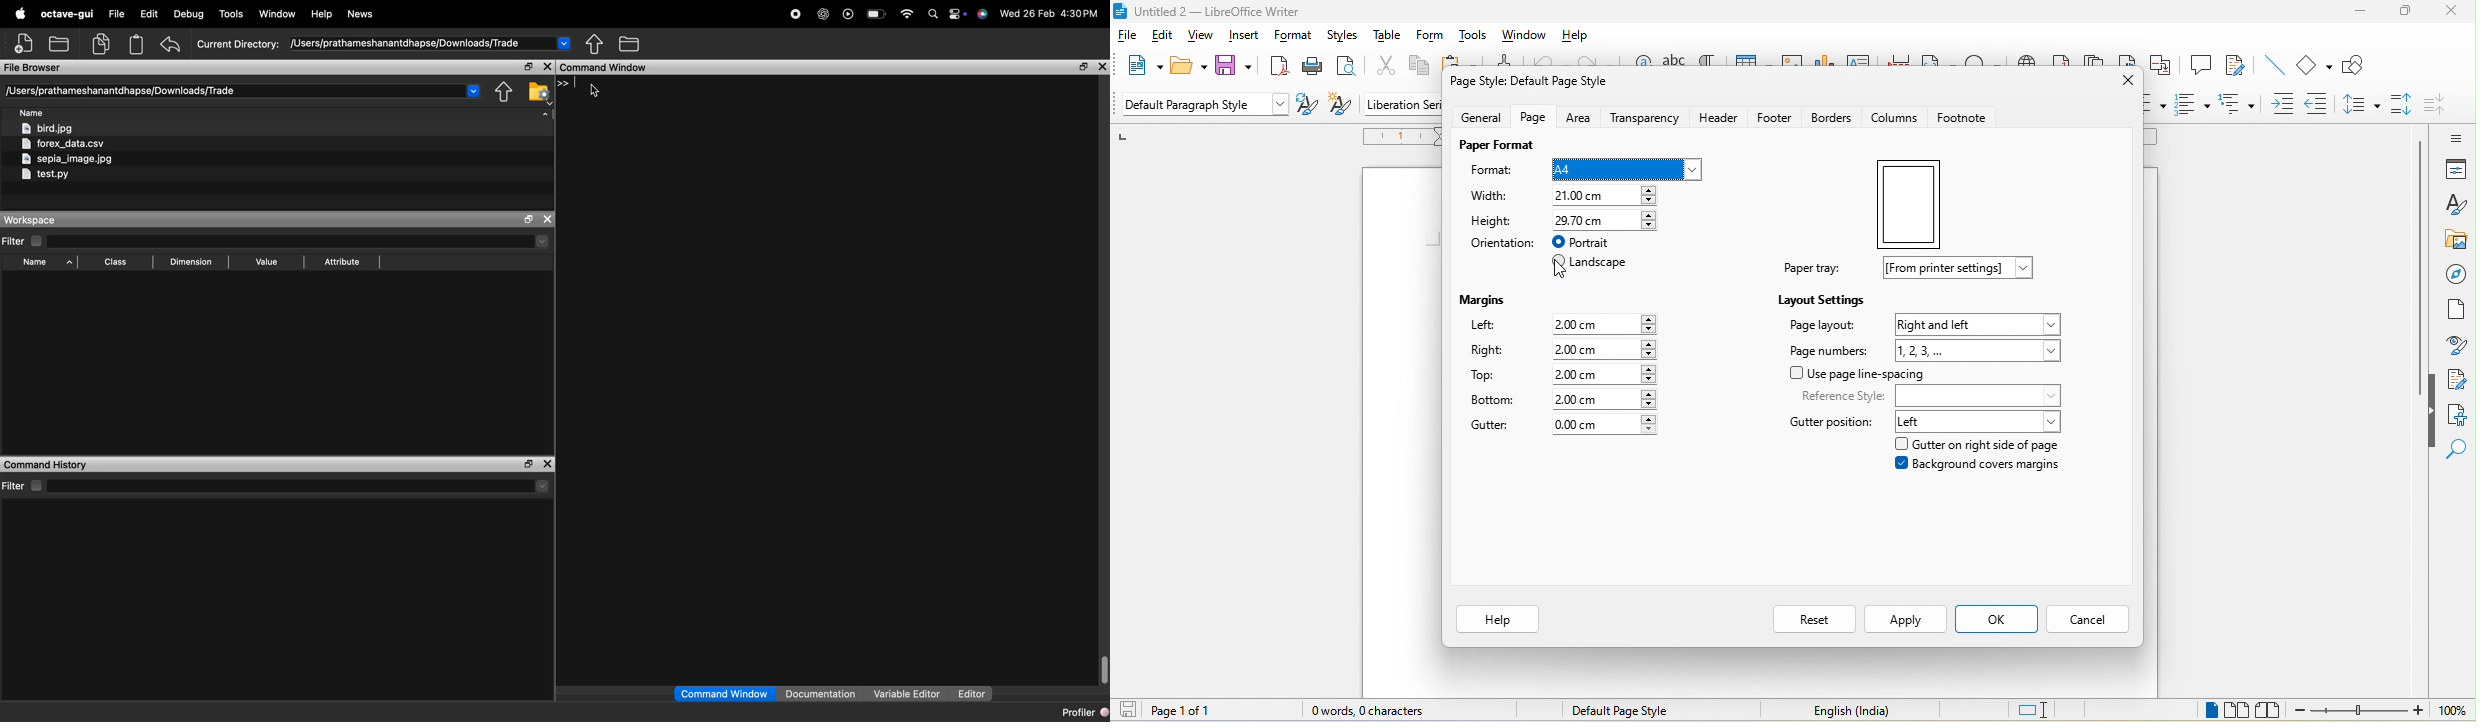 The width and height of the screenshot is (2492, 728). I want to click on insert, so click(1242, 37).